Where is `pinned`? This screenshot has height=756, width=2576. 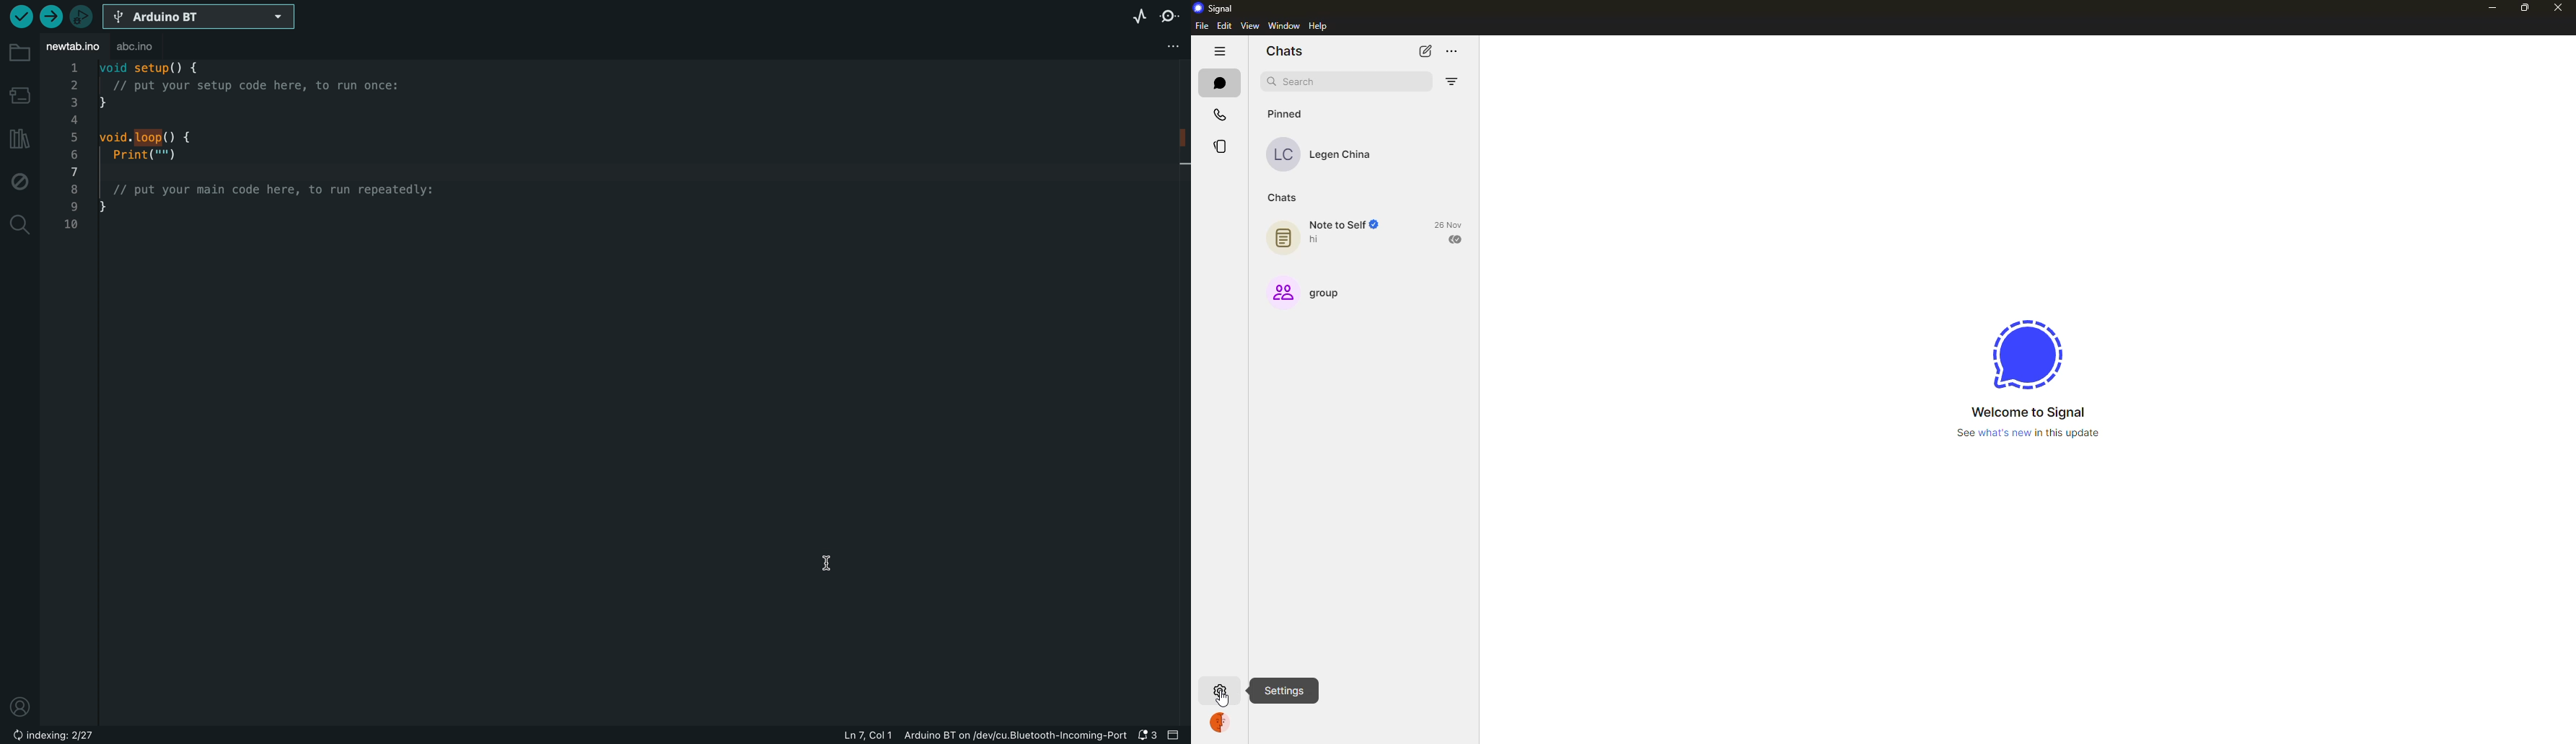
pinned is located at coordinates (1287, 114).